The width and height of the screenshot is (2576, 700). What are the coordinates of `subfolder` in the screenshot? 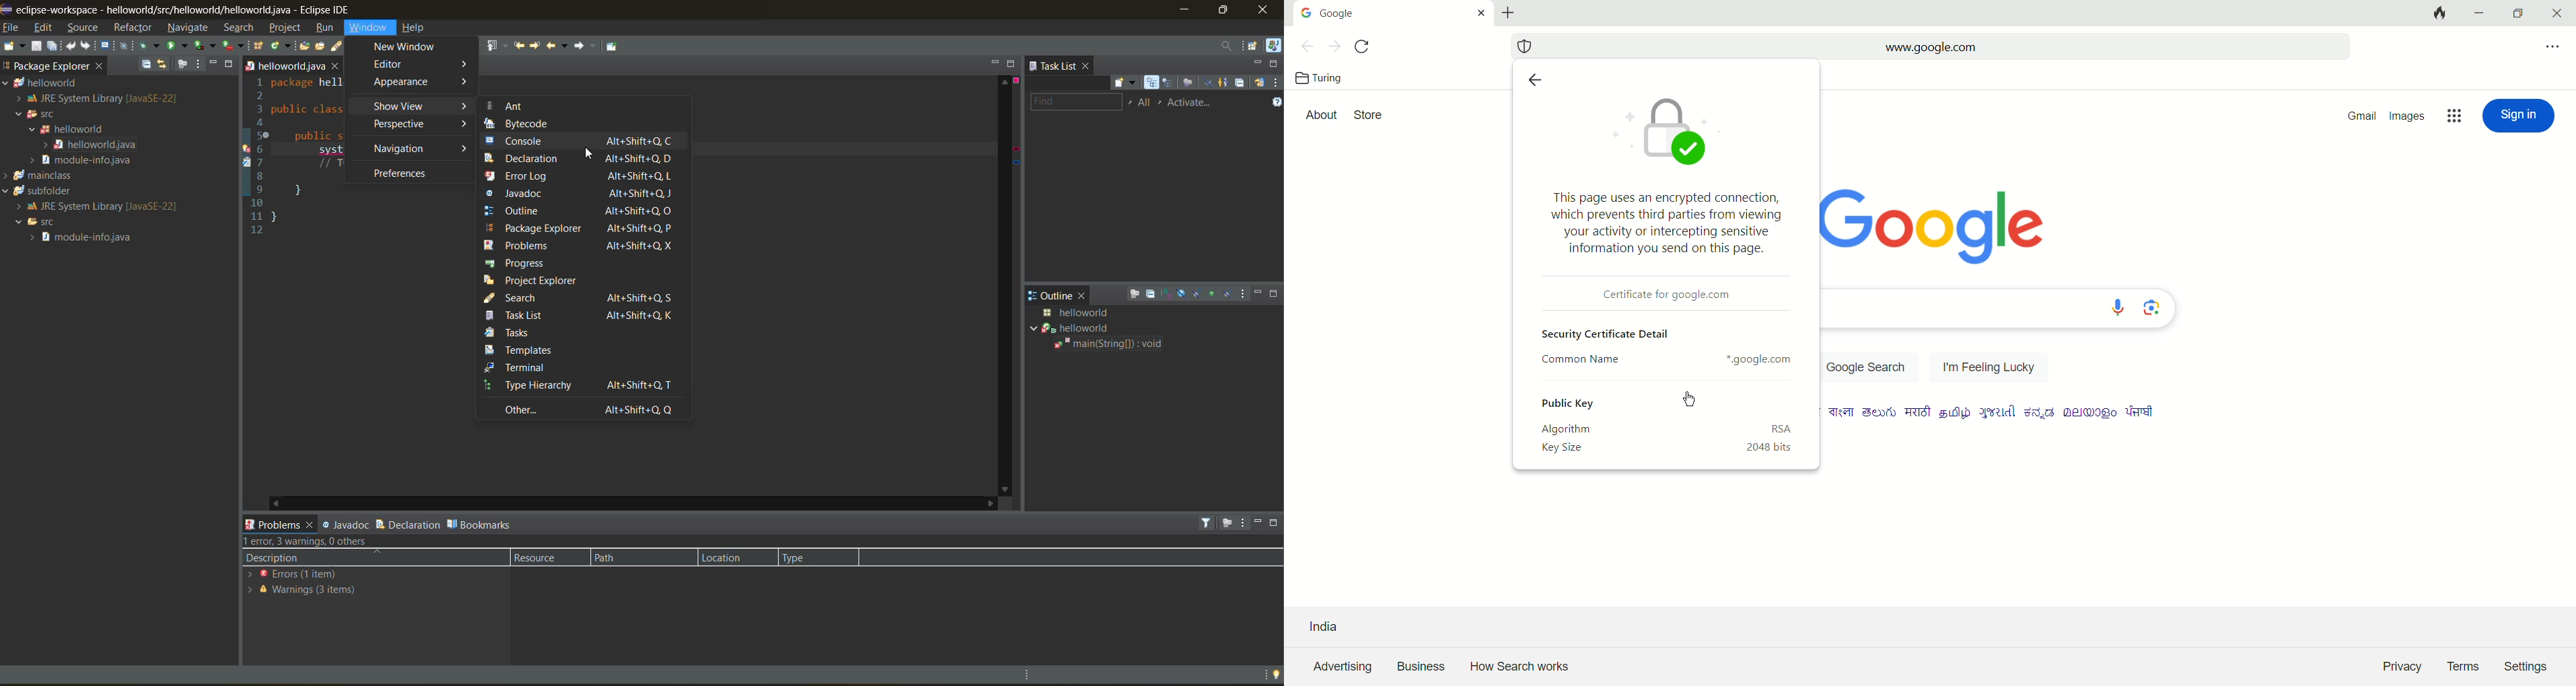 It's located at (65, 190).